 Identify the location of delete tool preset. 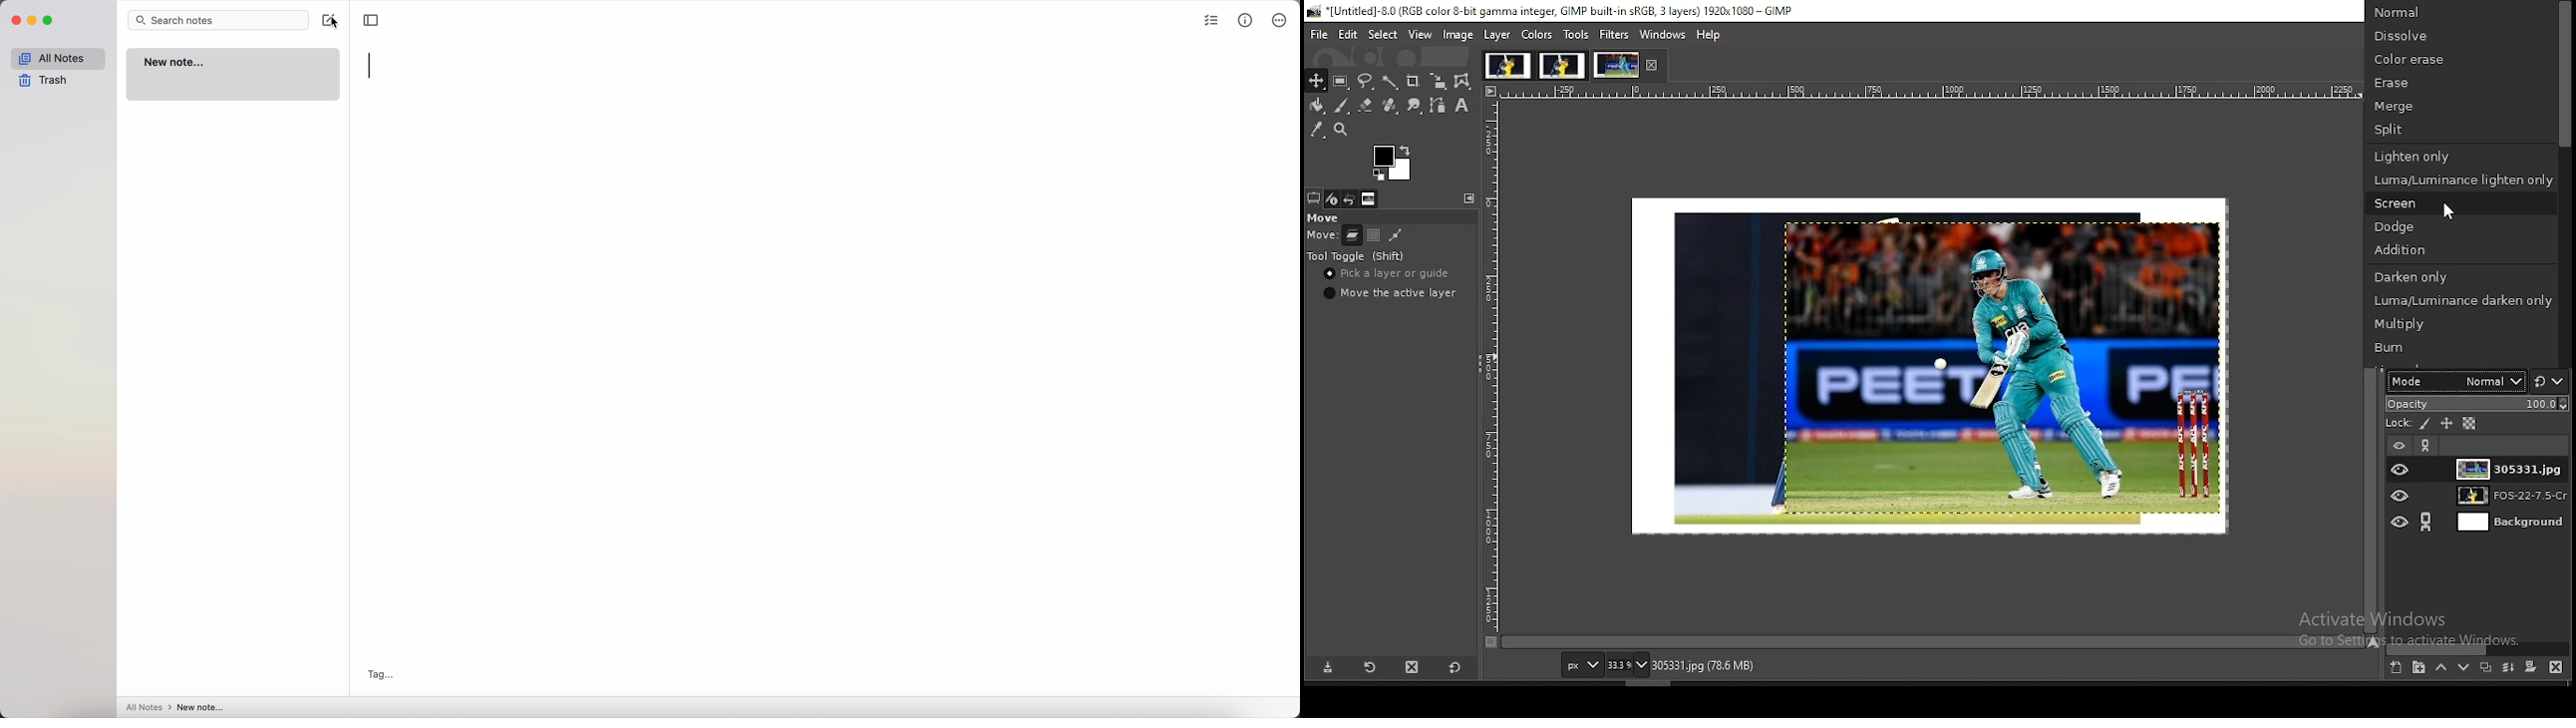
(1410, 667).